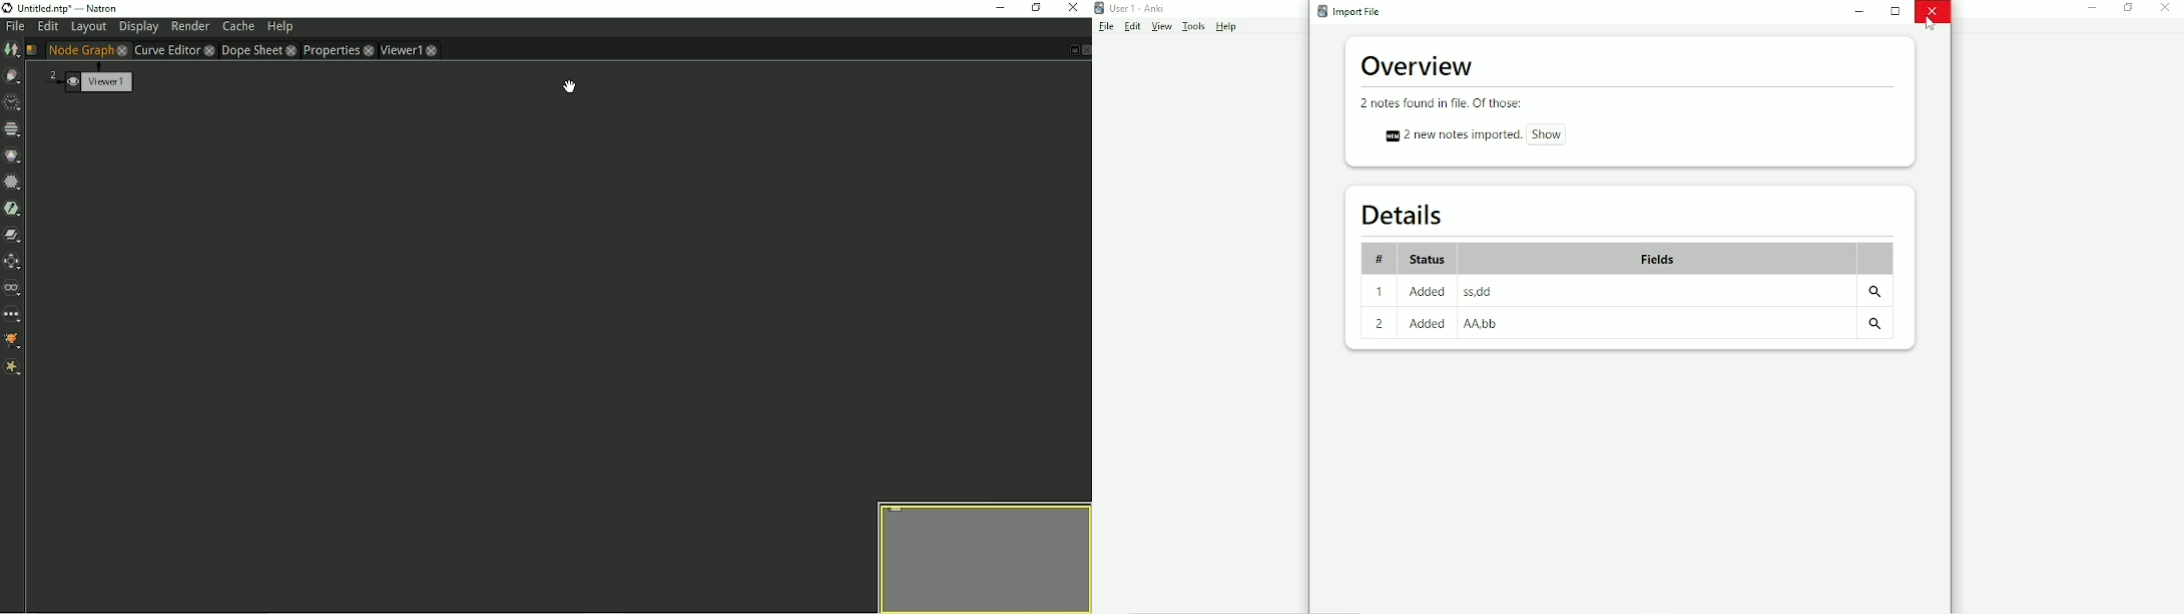 The height and width of the screenshot is (616, 2184). Describe the element at coordinates (1657, 257) in the screenshot. I see `Fields` at that location.